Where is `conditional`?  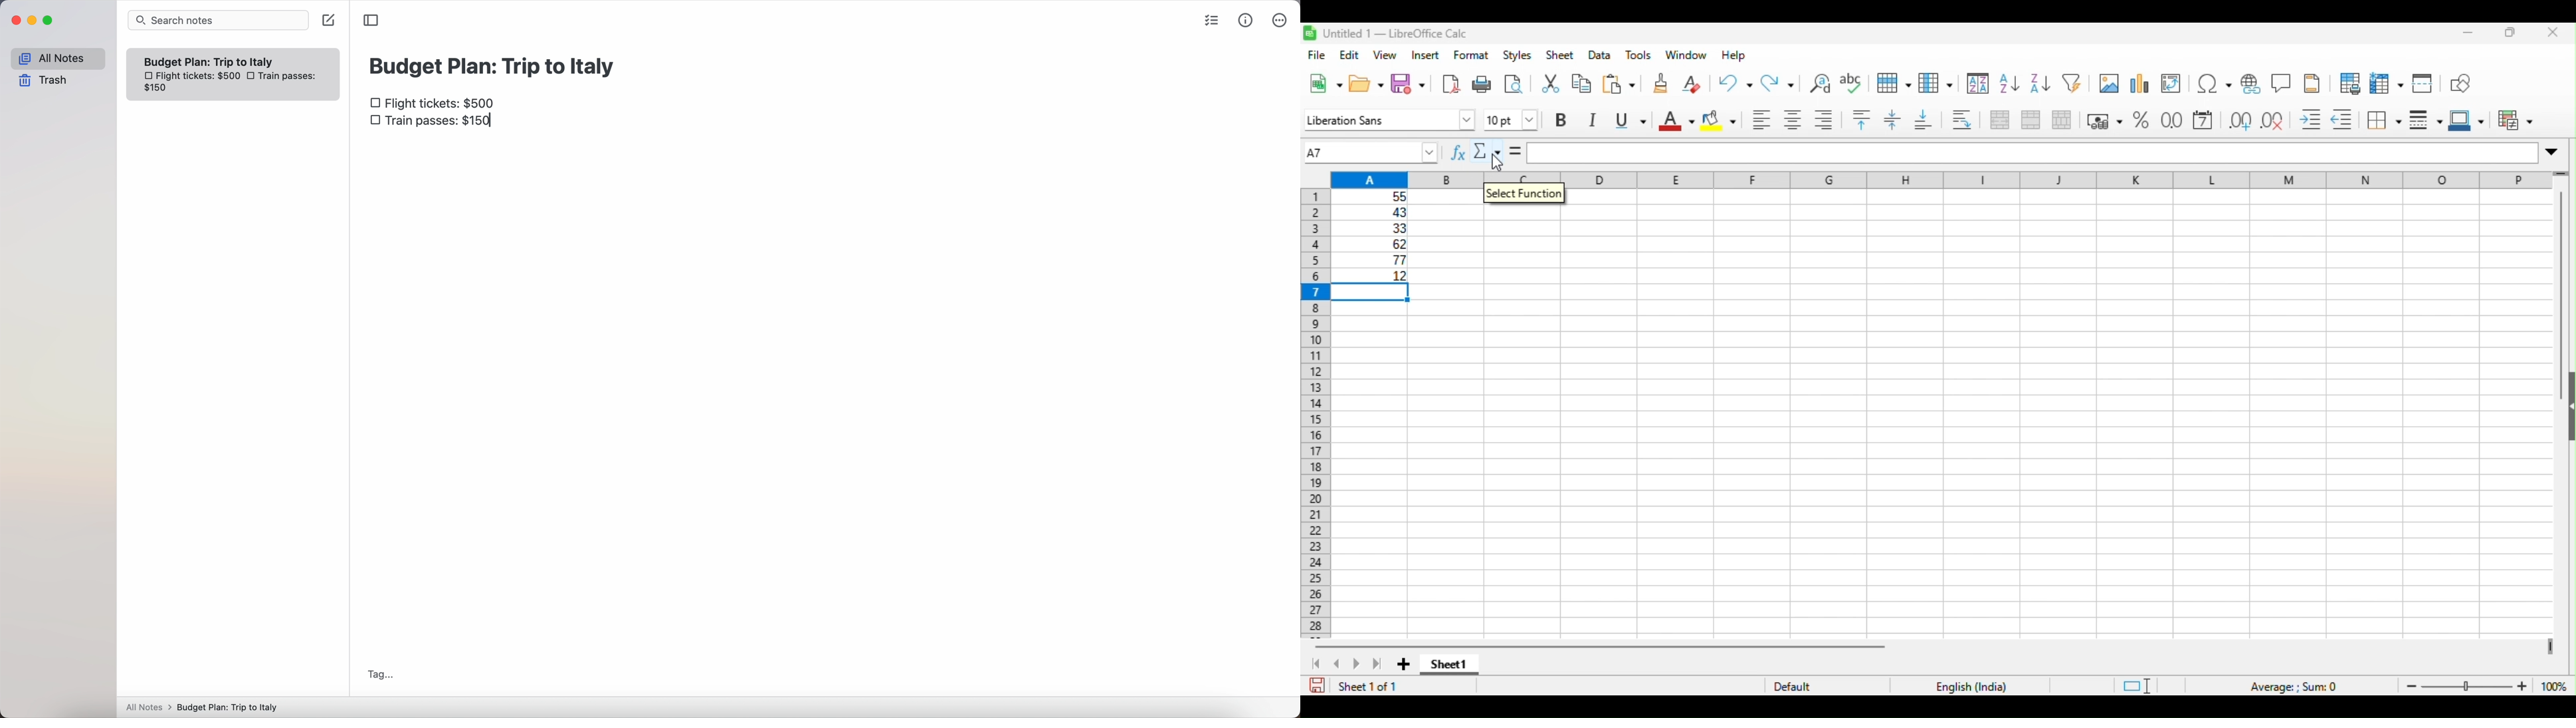 conditional is located at coordinates (2516, 120).